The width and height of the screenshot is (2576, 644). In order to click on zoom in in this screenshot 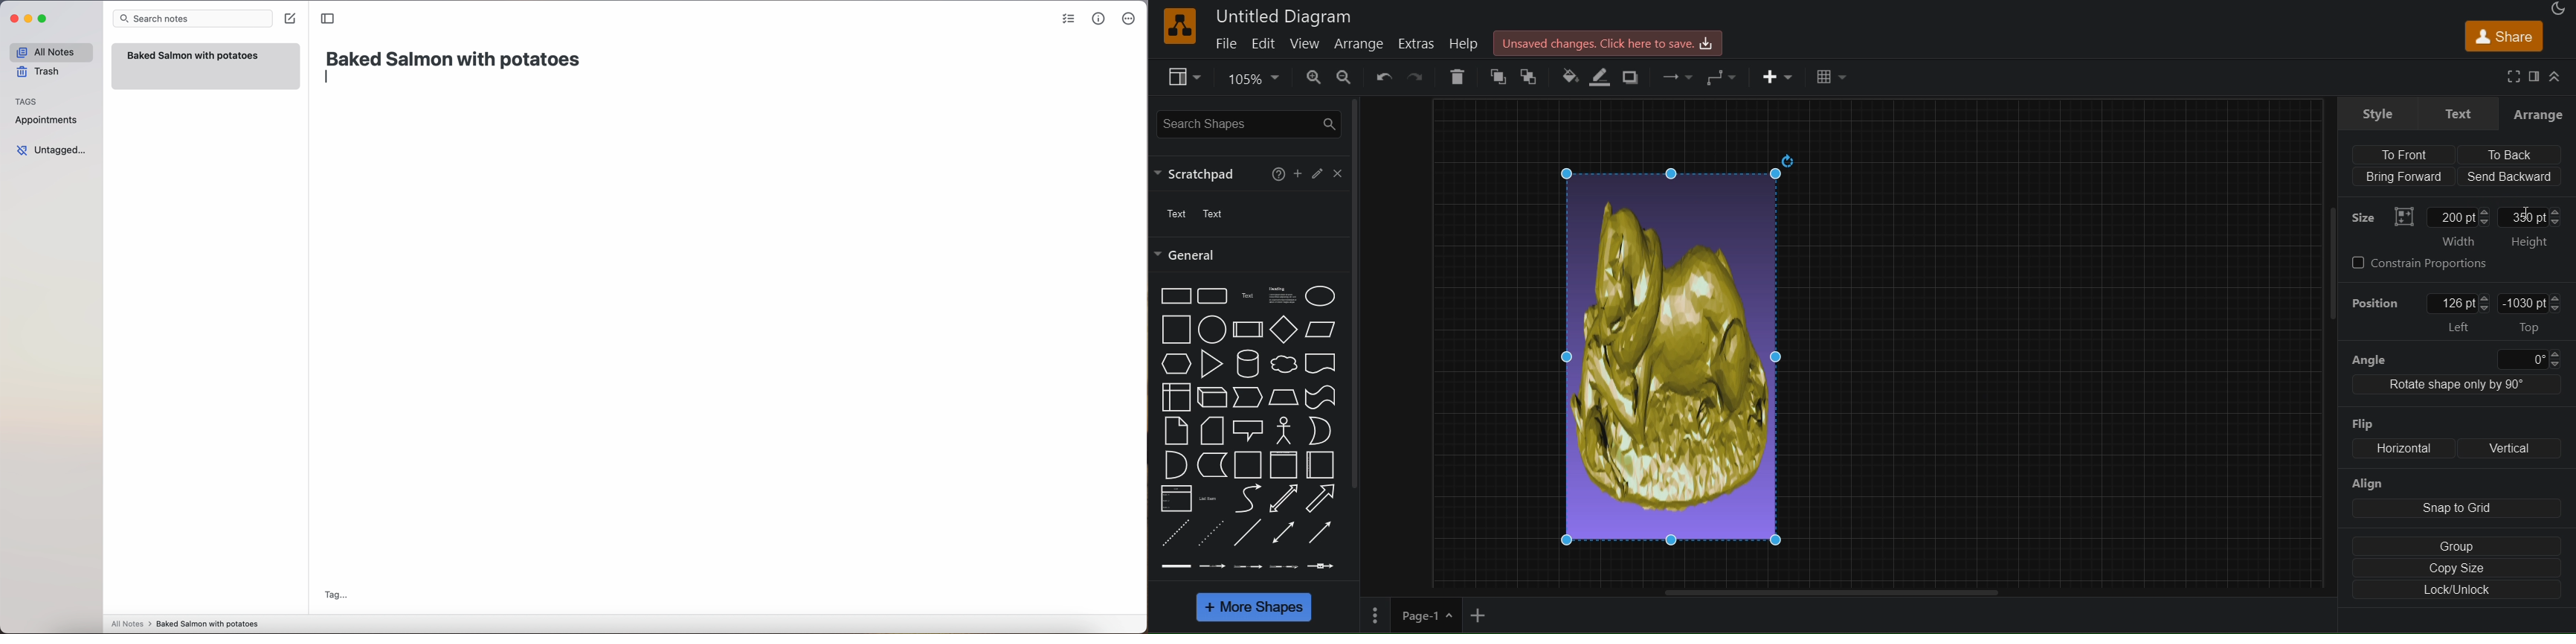, I will do `click(1310, 77)`.